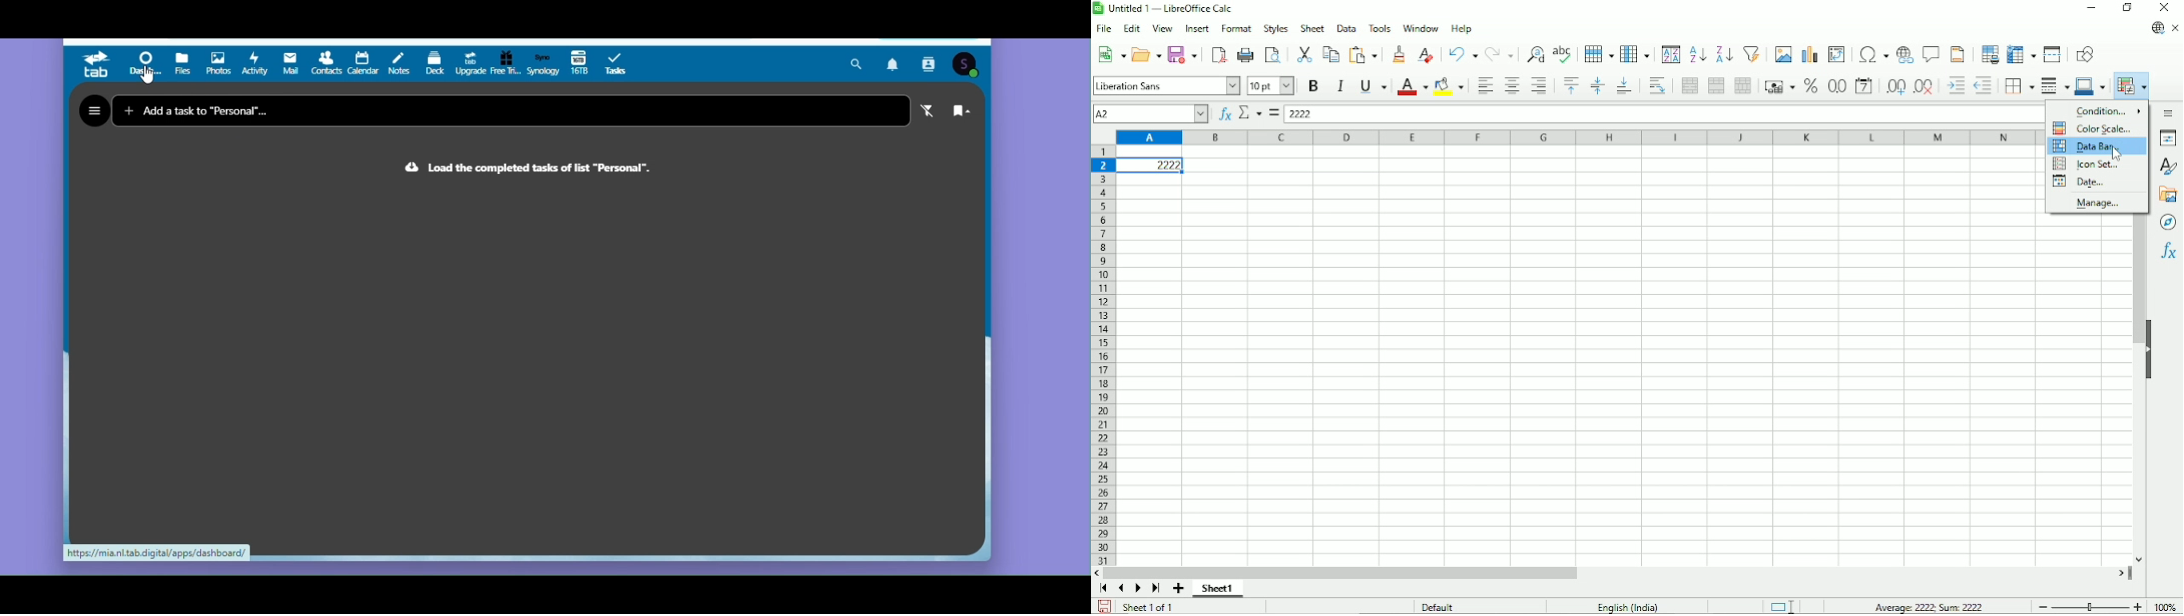 The width and height of the screenshot is (2184, 616). I want to click on Auto filter, so click(1752, 53).